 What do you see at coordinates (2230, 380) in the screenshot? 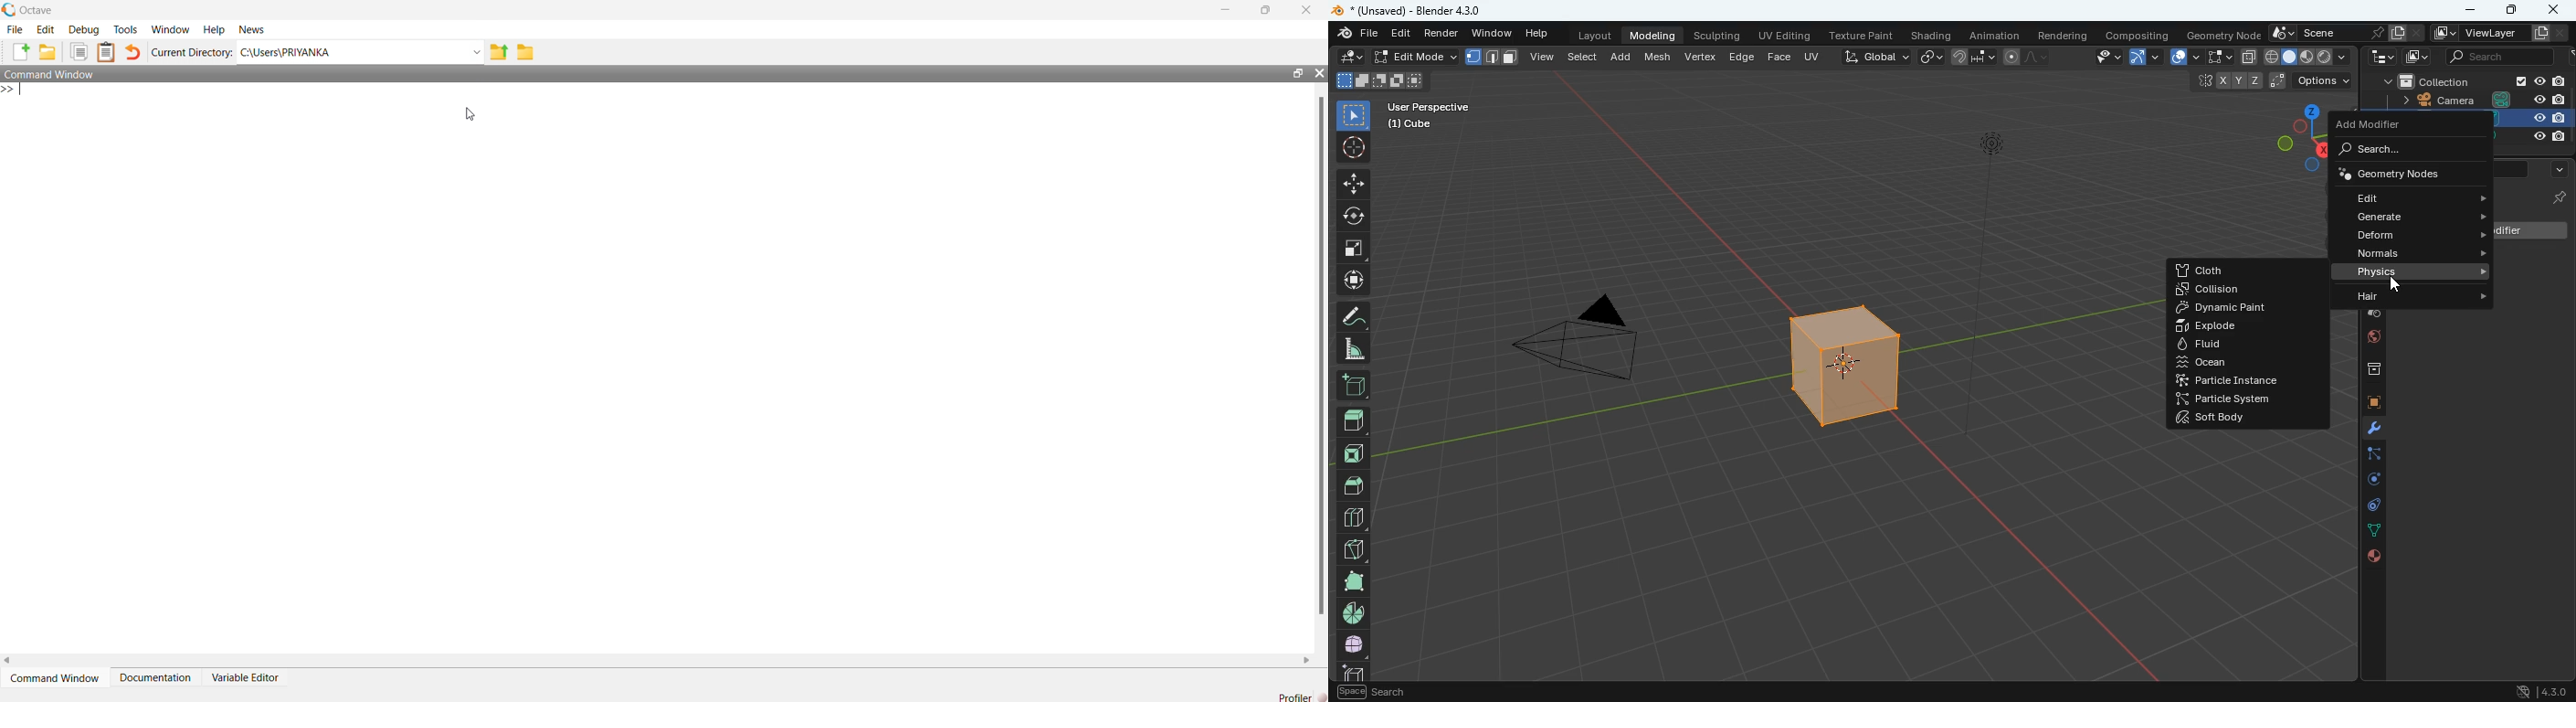
I see `particle instance` at bounding box center [2230, 380].